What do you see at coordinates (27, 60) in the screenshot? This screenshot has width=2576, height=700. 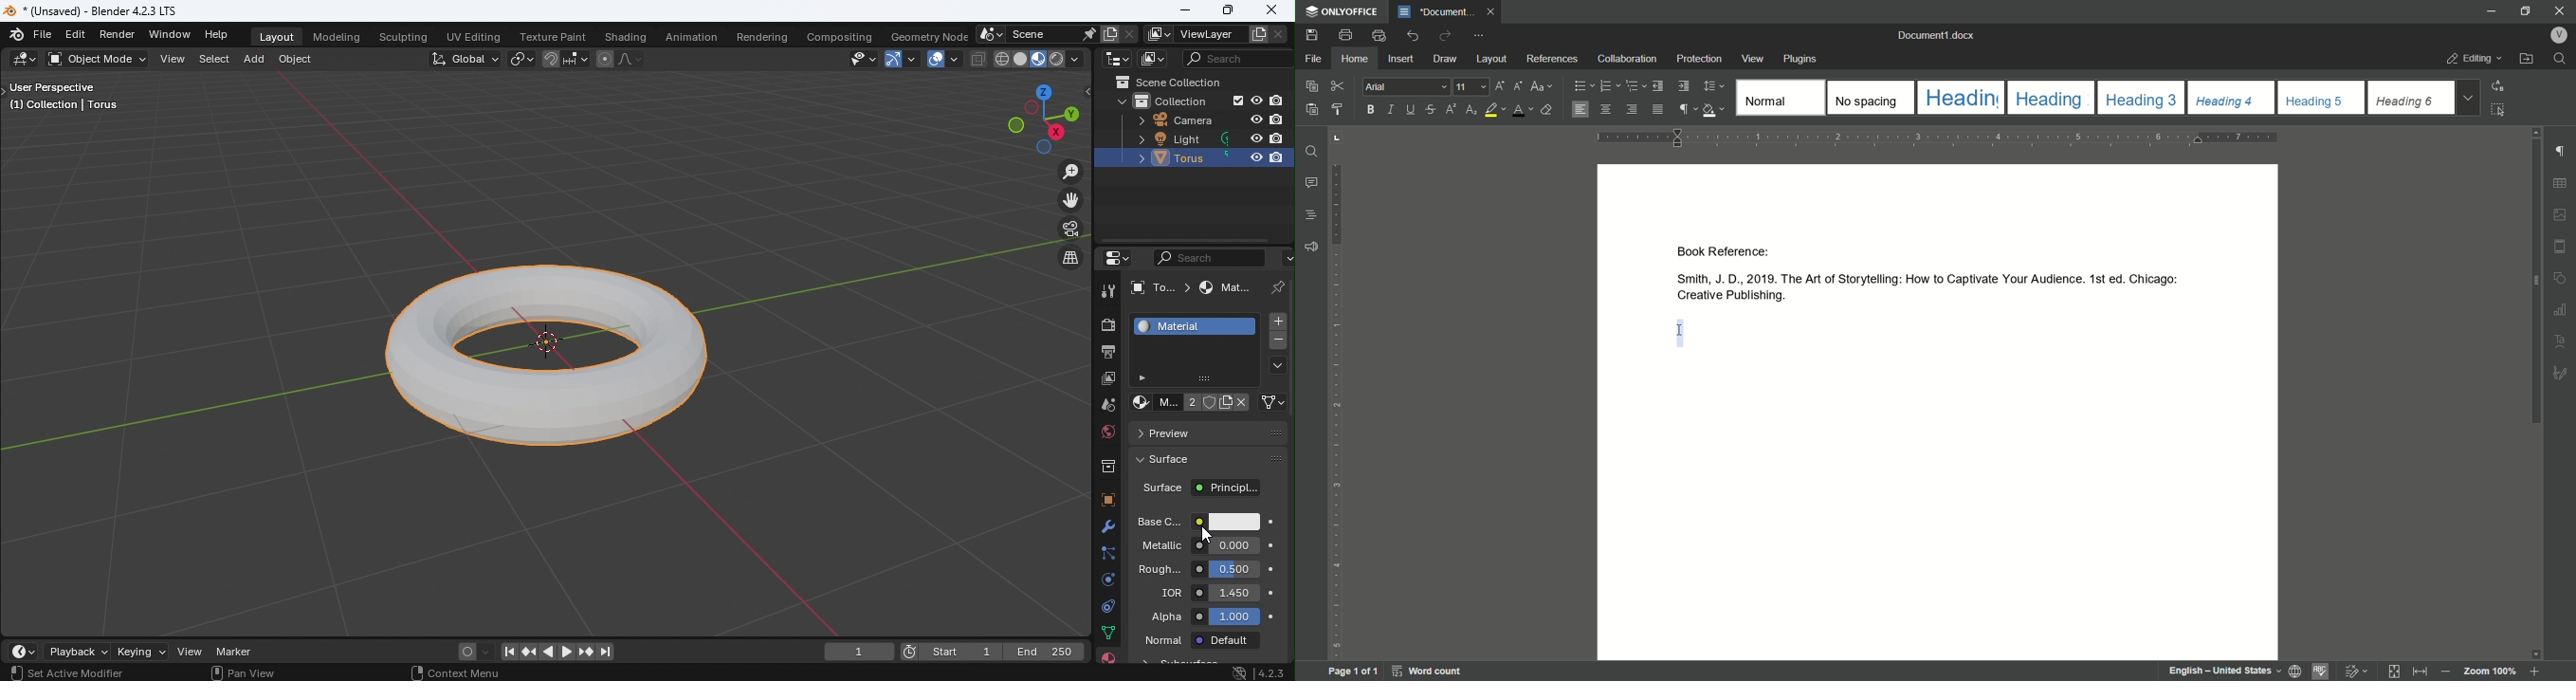 I see `Editor type` at bounding box center [27, 60].